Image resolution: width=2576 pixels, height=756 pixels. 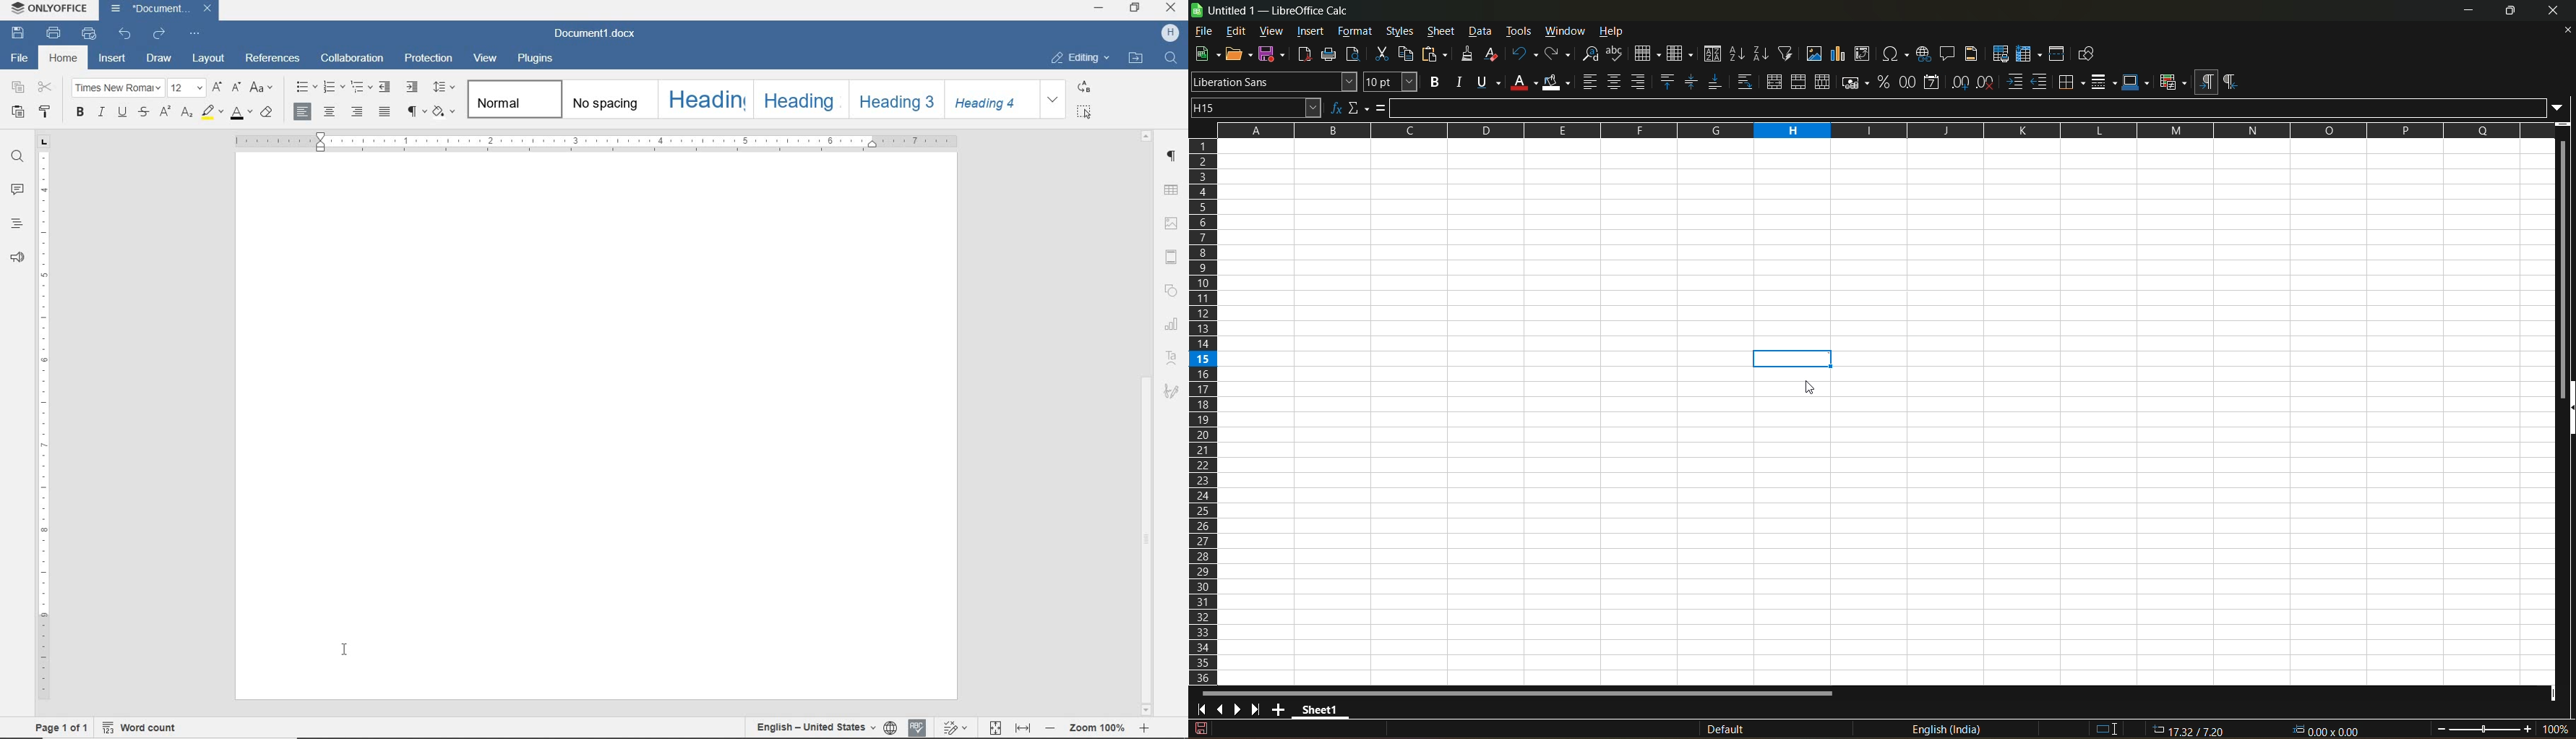 What do you see at coordinates (995, 727) in the screenshot?
I see `fit to page` at bounding box center [995, 727].